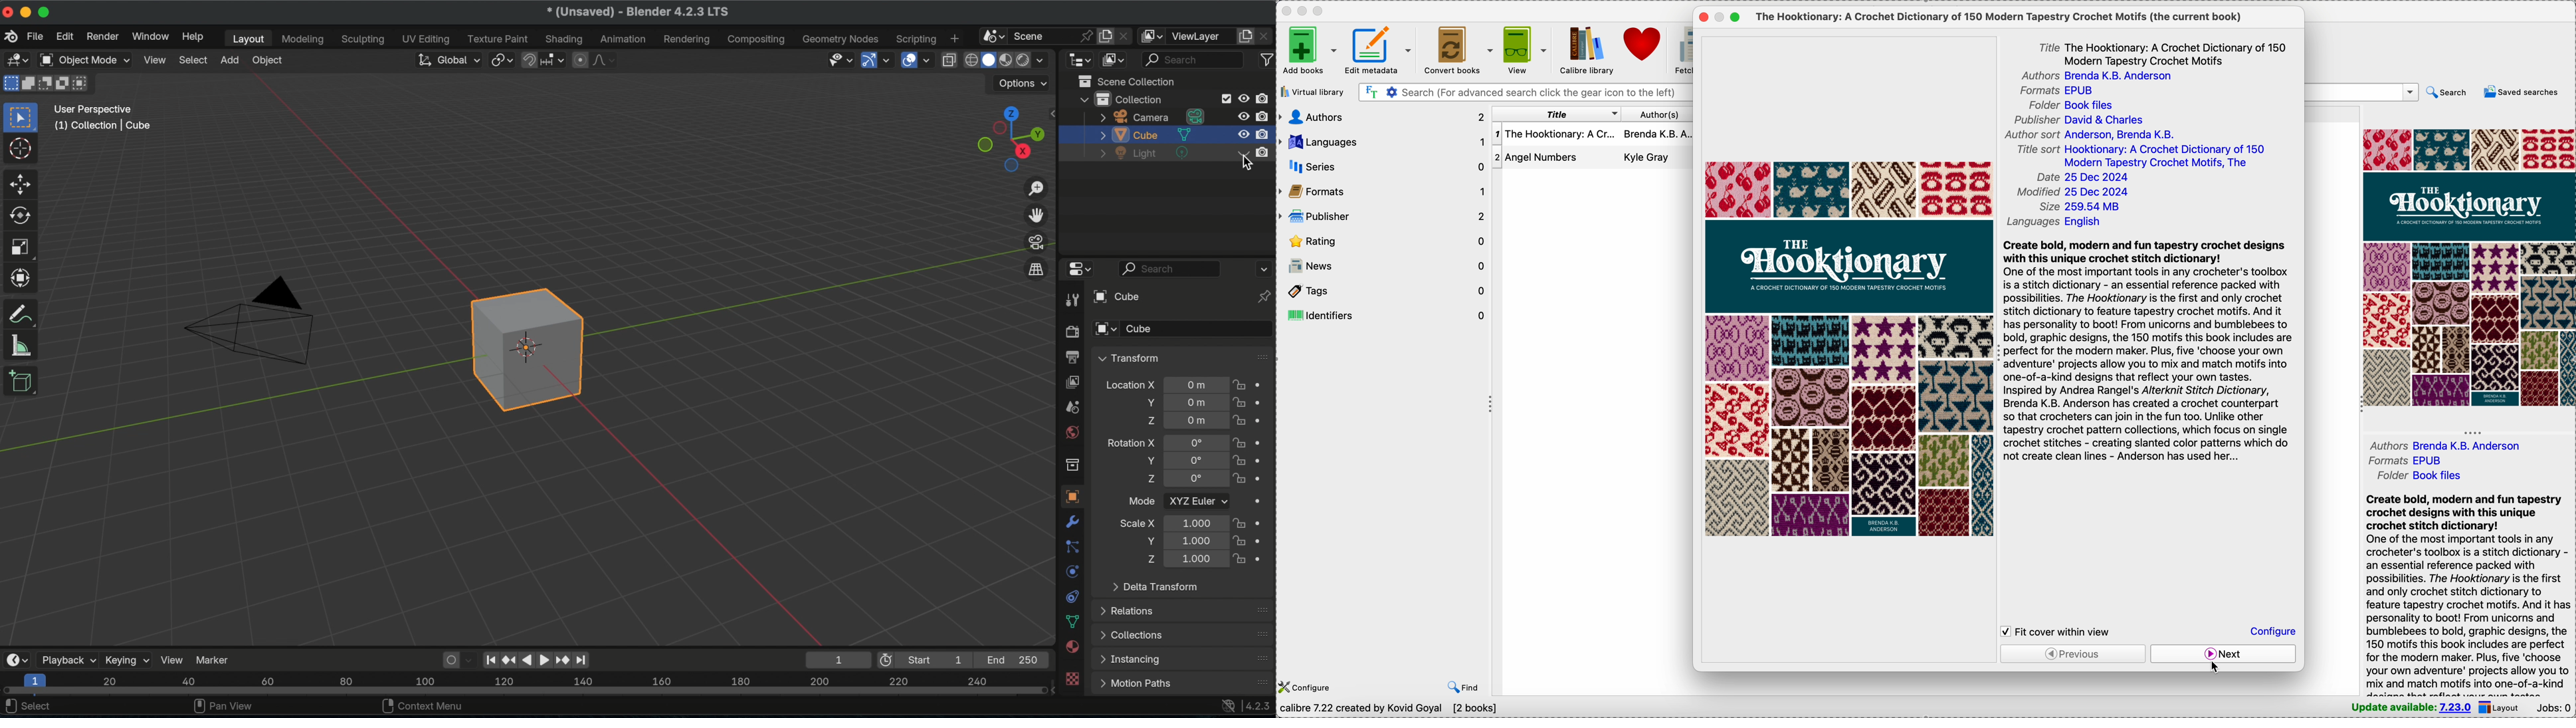 This screenshot has width=2576, height=728. I want to click on constraints, so click(1072, 596).